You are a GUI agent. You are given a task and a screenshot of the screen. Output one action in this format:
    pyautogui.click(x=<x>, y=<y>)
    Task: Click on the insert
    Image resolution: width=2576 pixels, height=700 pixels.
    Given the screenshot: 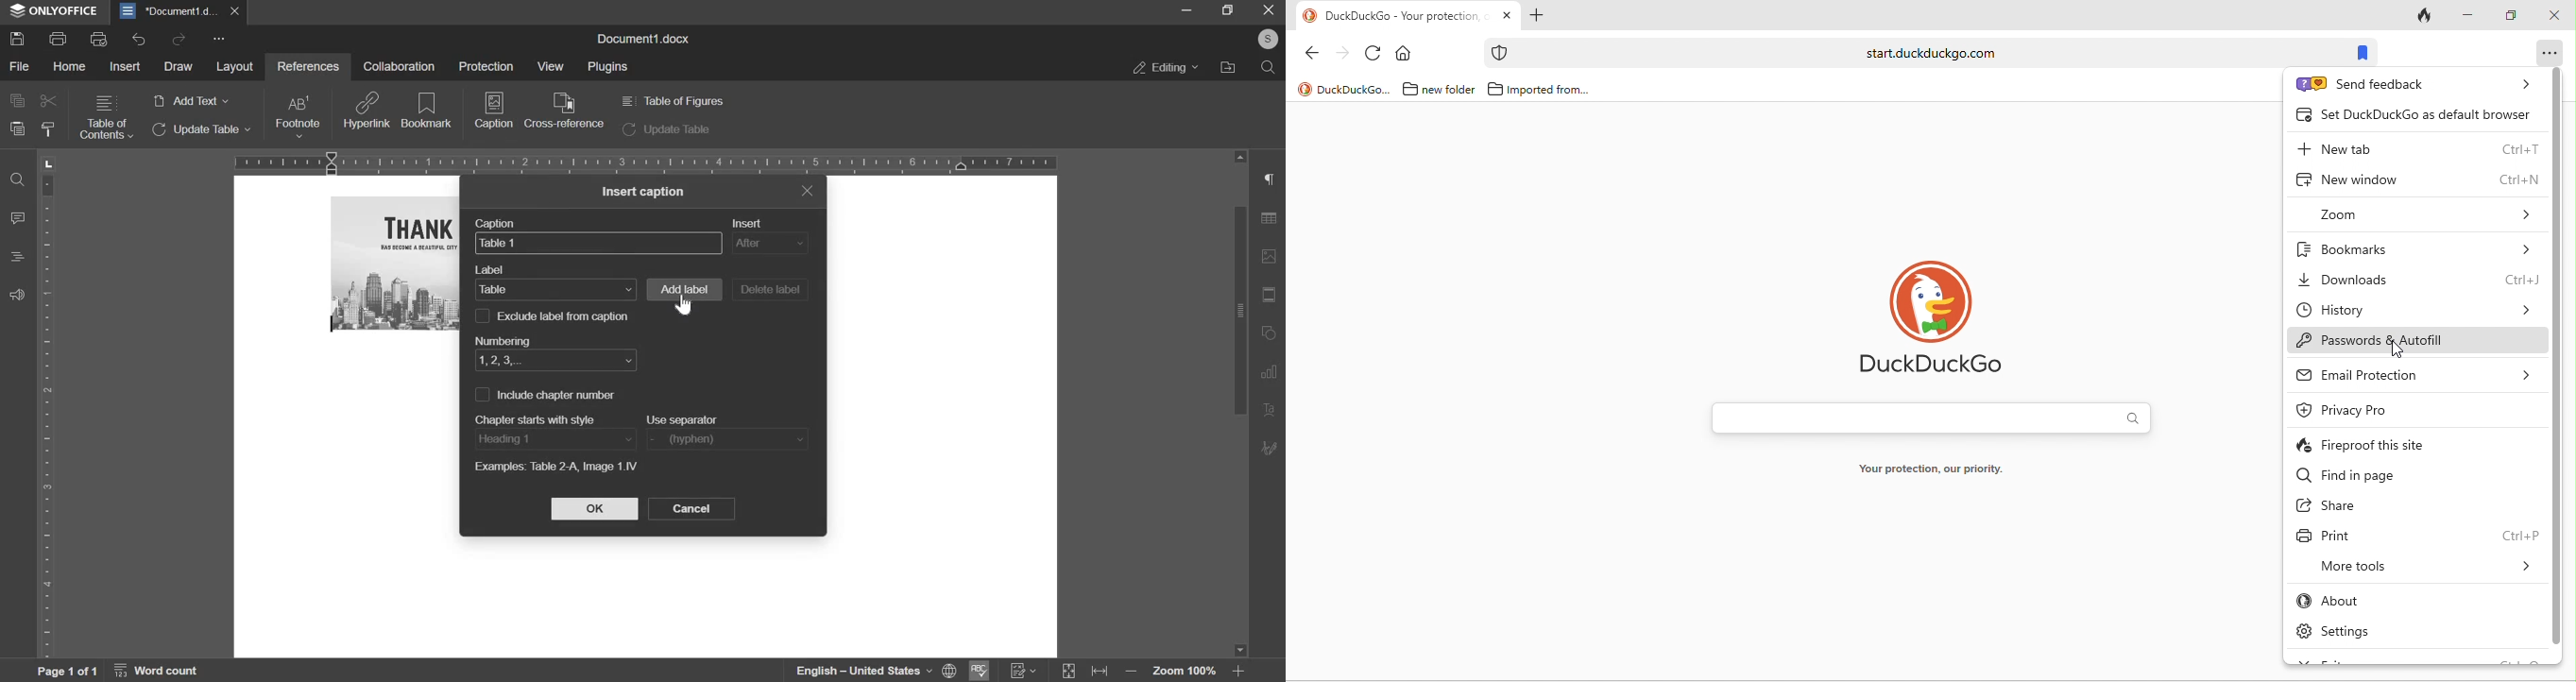 What is the action you would take?
    pyautogui.click(x=126, y=65)
    